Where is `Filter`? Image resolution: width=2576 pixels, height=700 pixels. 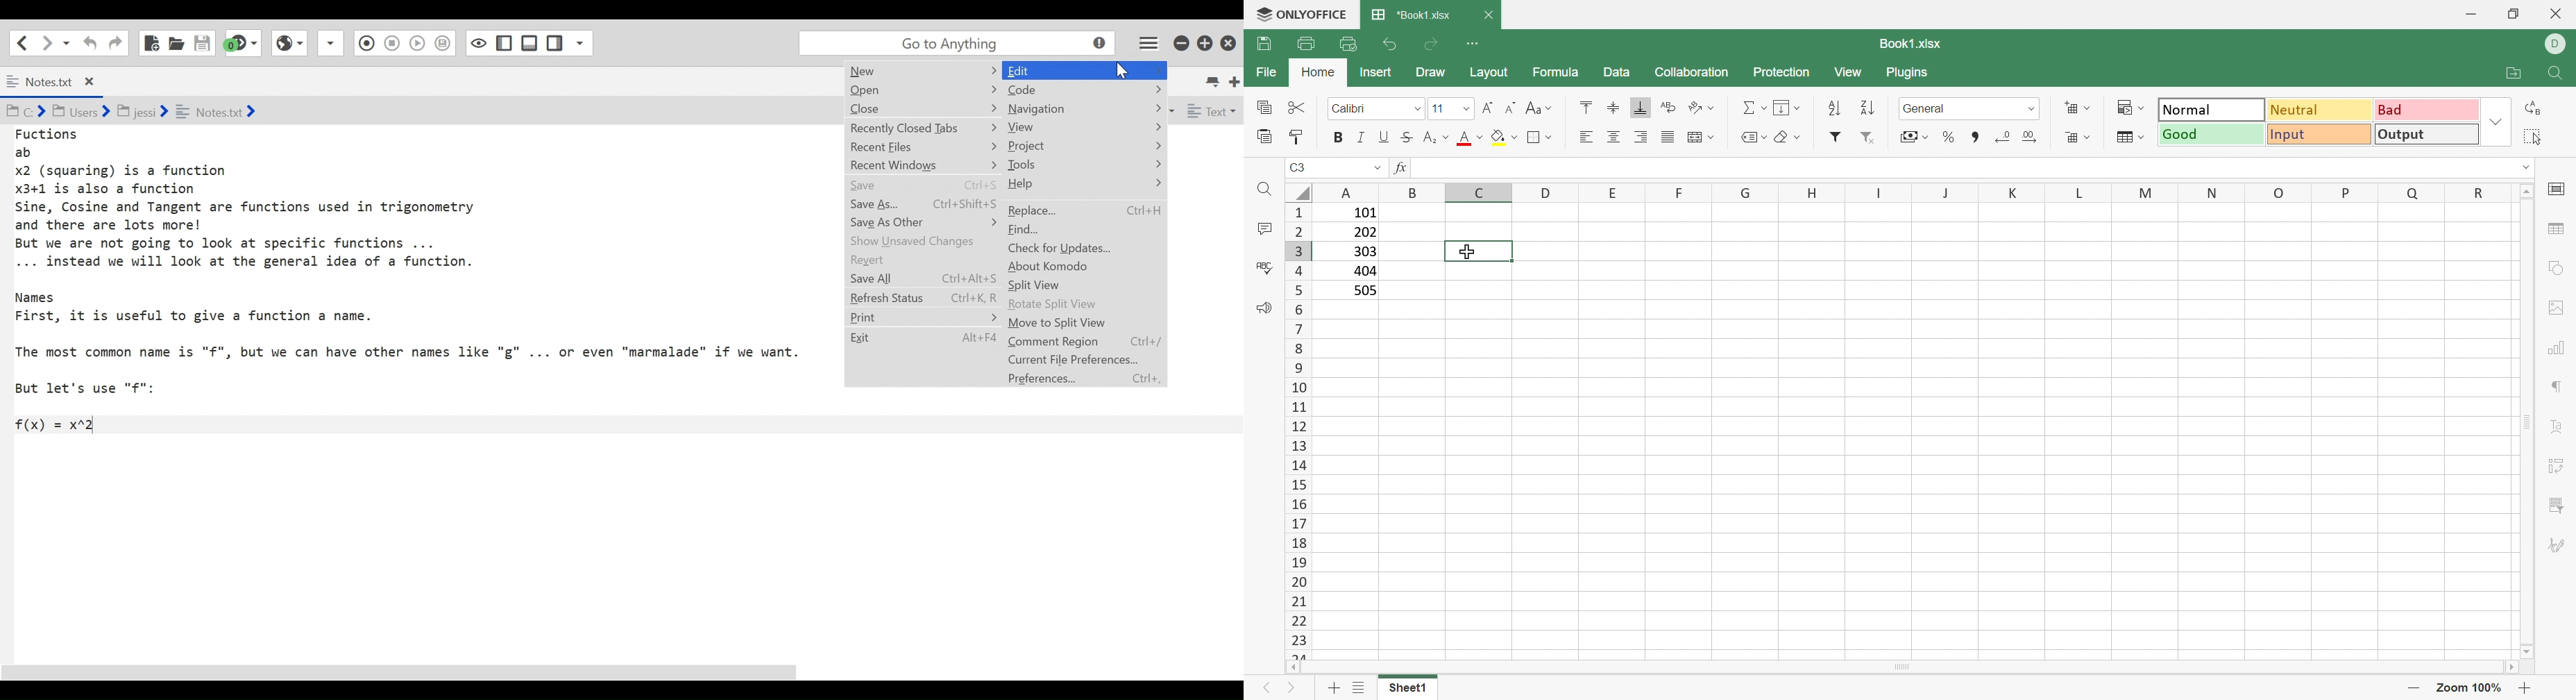
Filter is located at coordinates (1836, 139).